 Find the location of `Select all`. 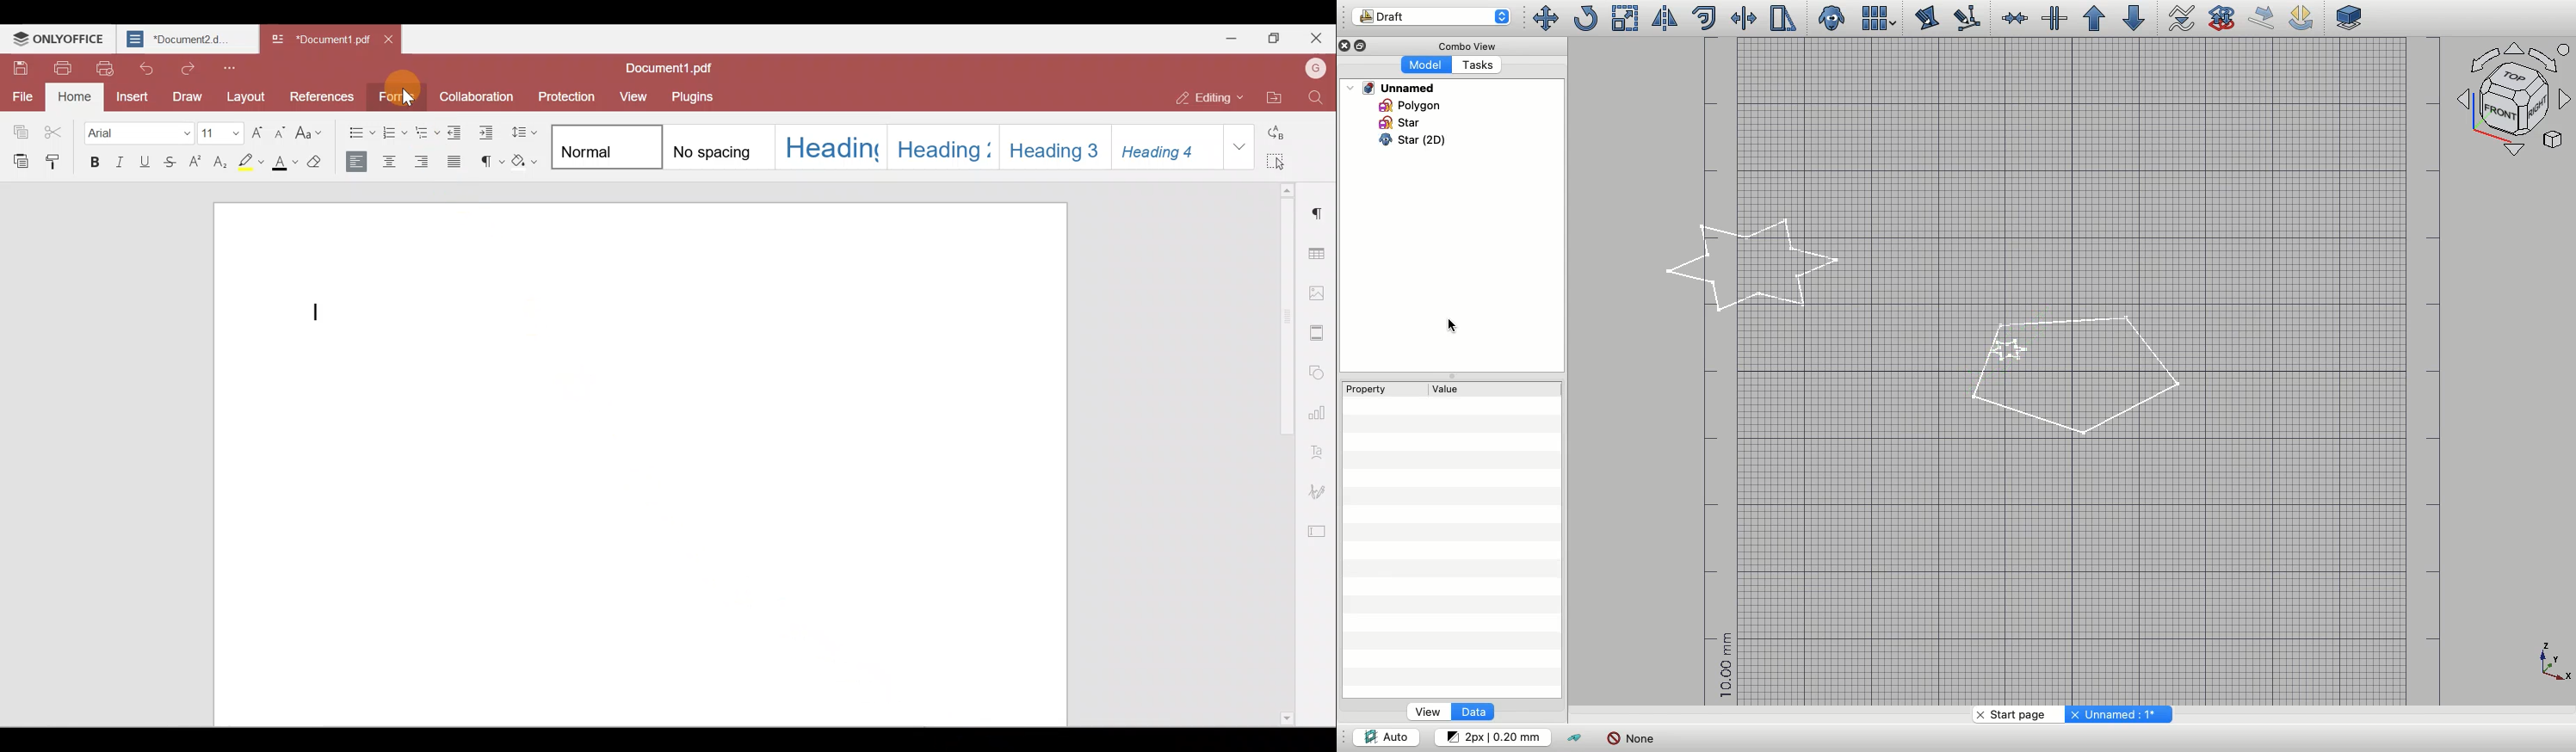

Select all is located at coordinates (1282, 163).